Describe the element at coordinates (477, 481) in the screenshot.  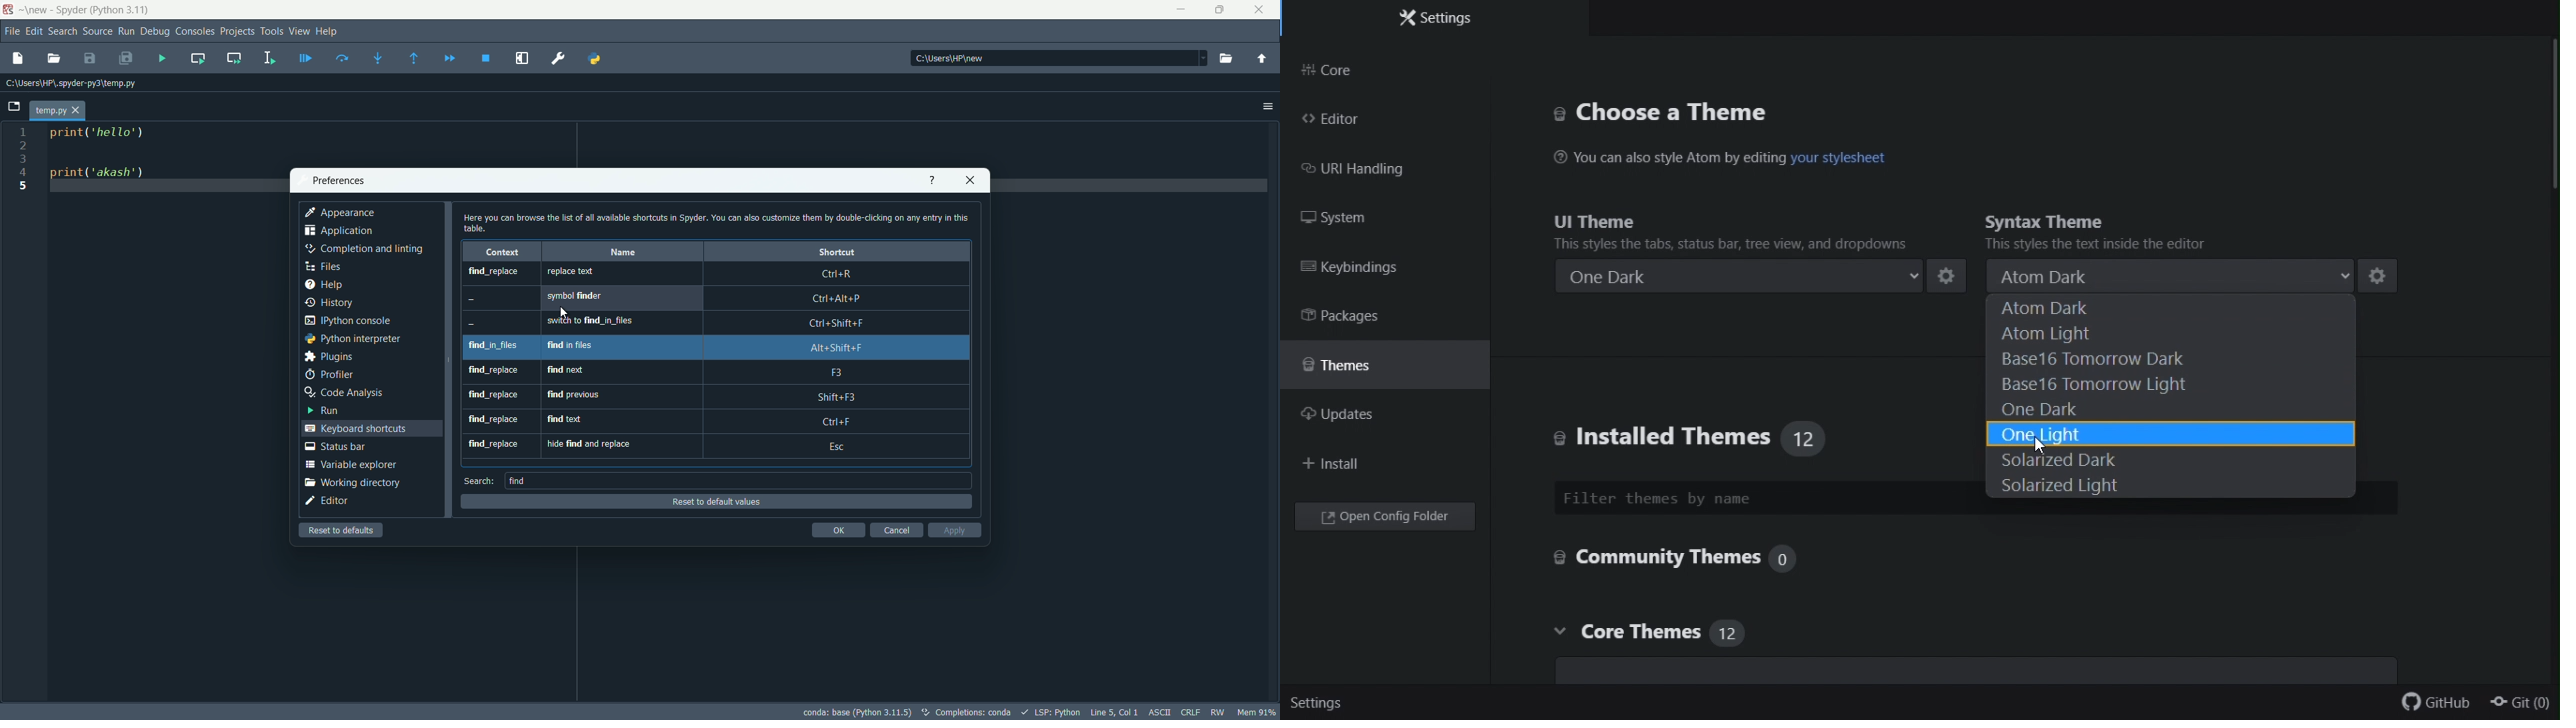
I see `search:` at that location.